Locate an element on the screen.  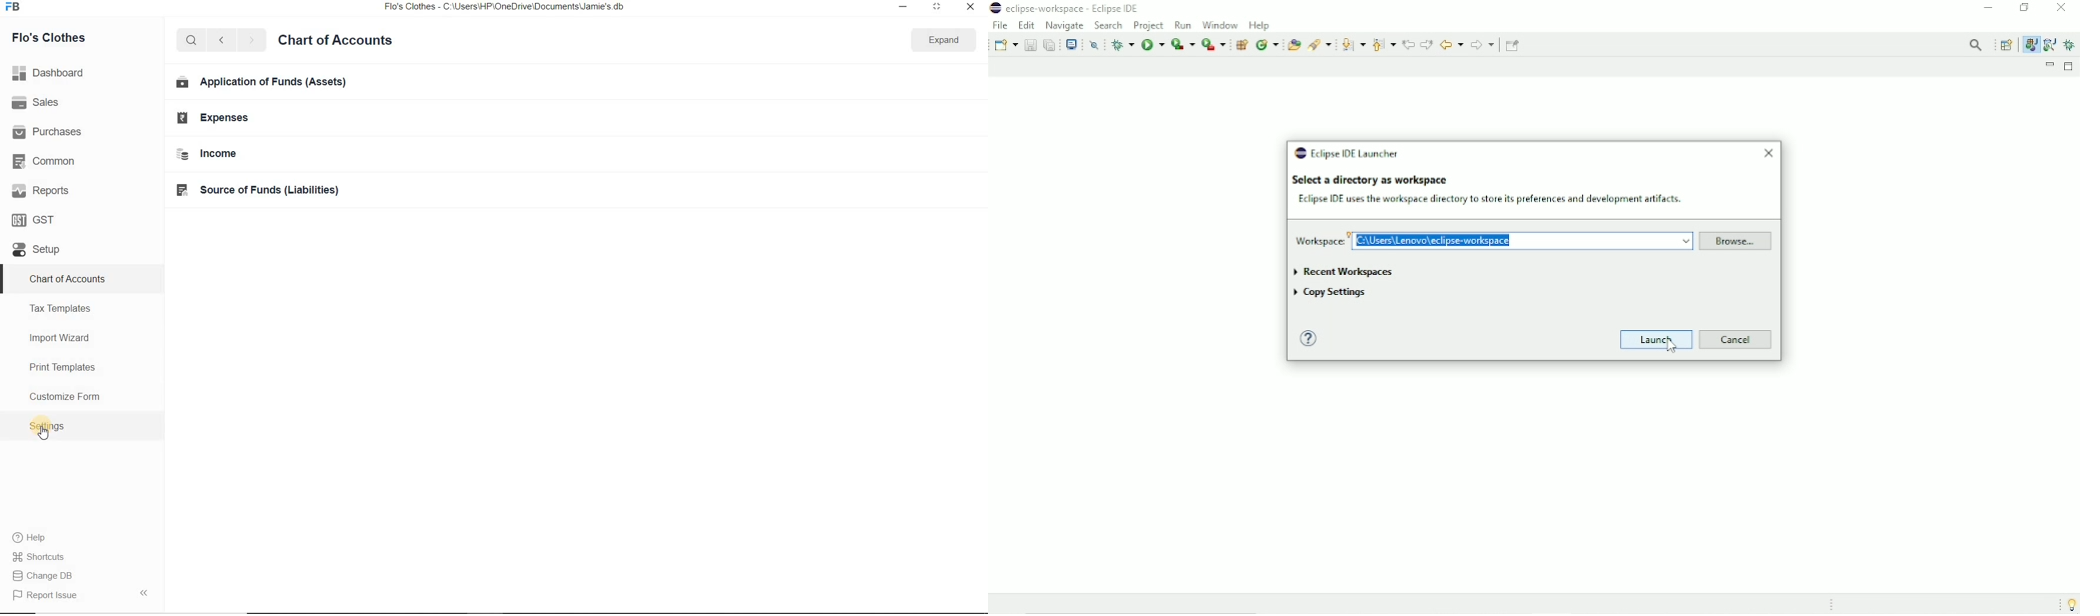
Help is located at coordinates (33, 538).